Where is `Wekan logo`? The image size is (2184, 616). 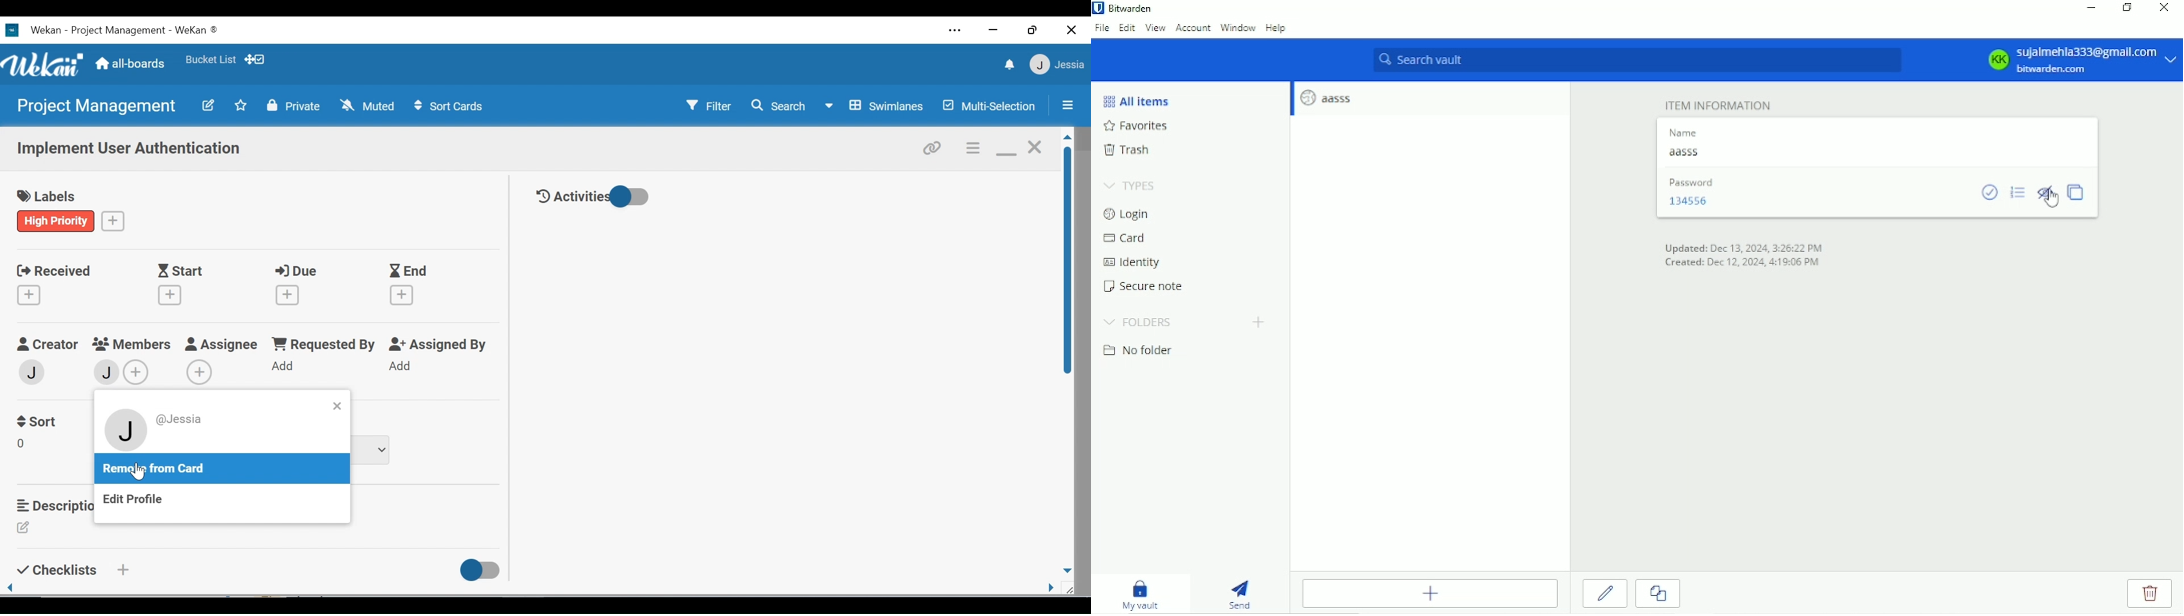
Wekan logo is located at coordinates (45, 64).